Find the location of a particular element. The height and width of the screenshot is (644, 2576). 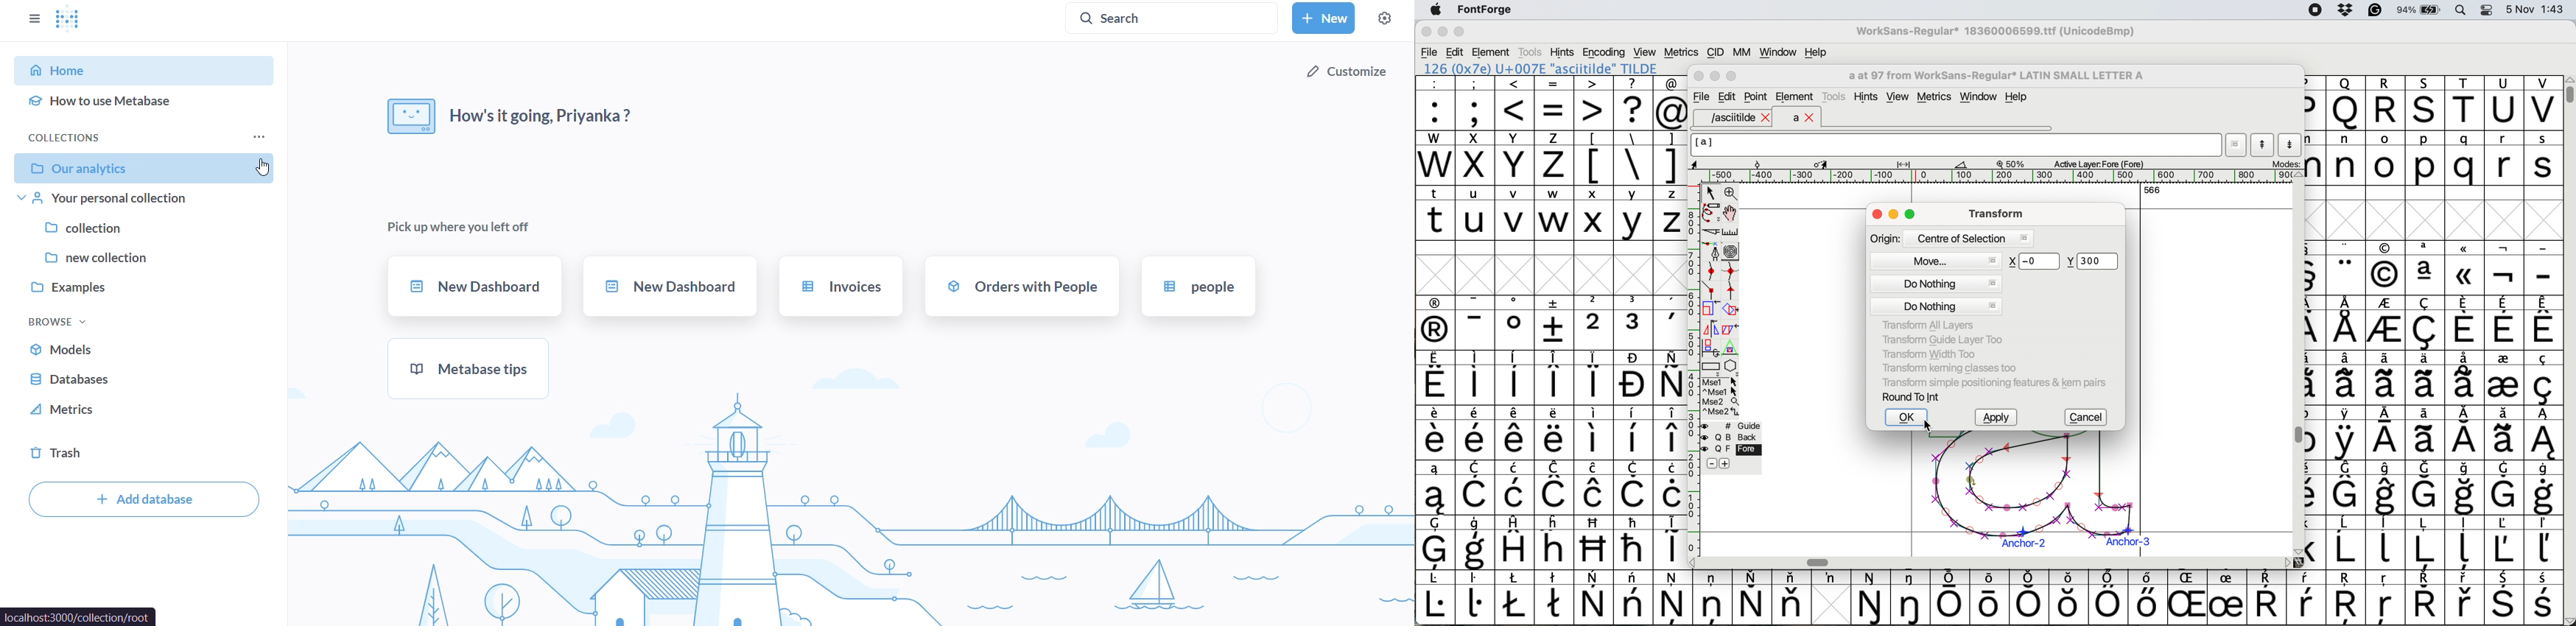

symbol is located at coordinates (2543, 543).